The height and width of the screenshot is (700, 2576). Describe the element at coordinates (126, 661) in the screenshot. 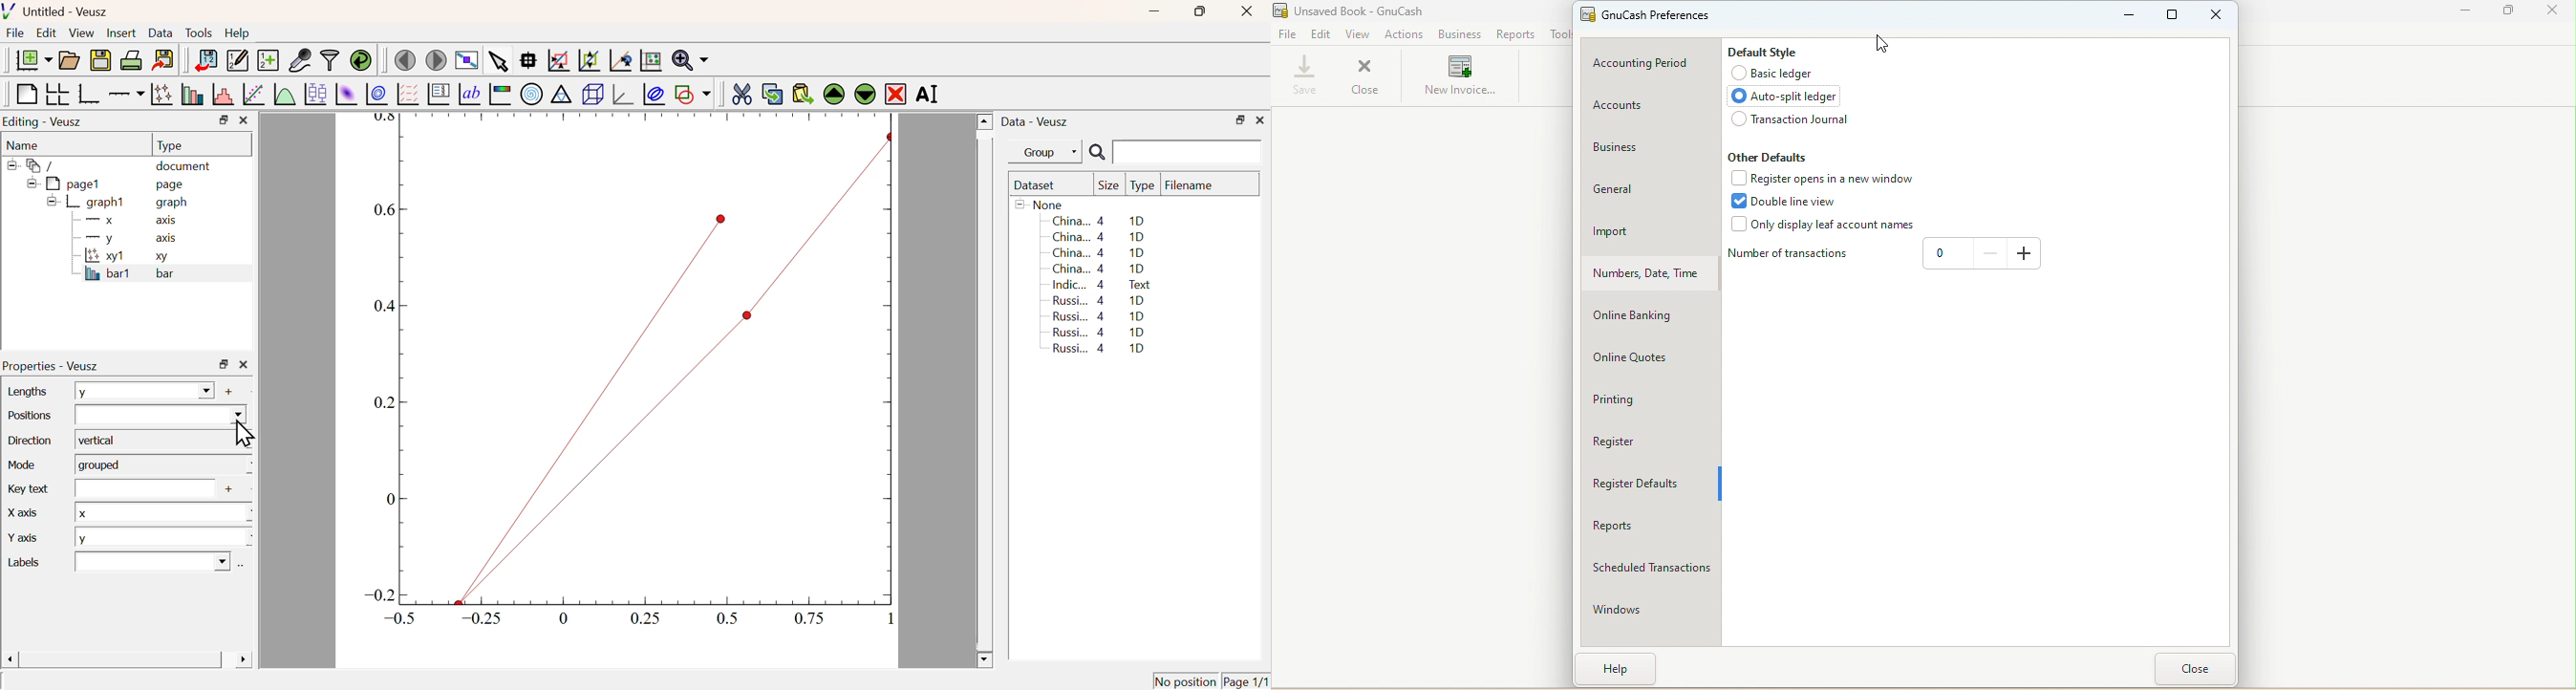

I see `Scroll` at that location.